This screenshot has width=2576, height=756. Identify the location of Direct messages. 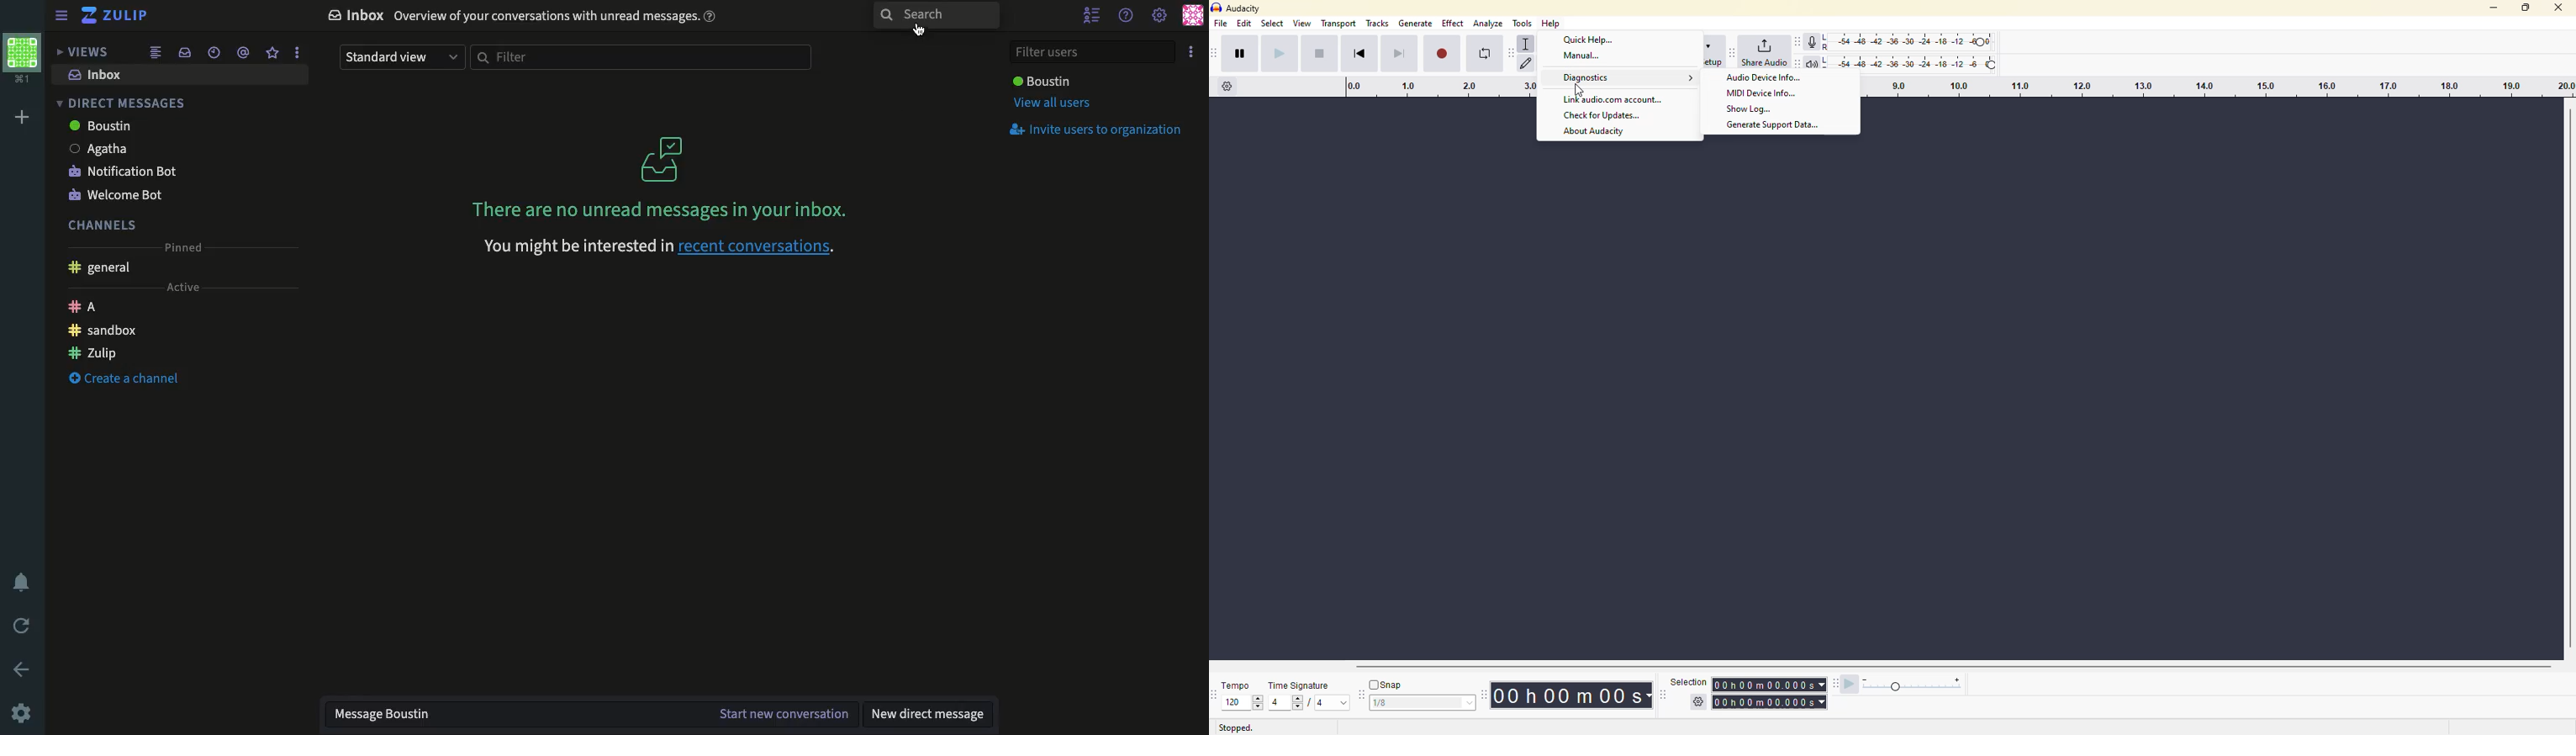
(123, 104).